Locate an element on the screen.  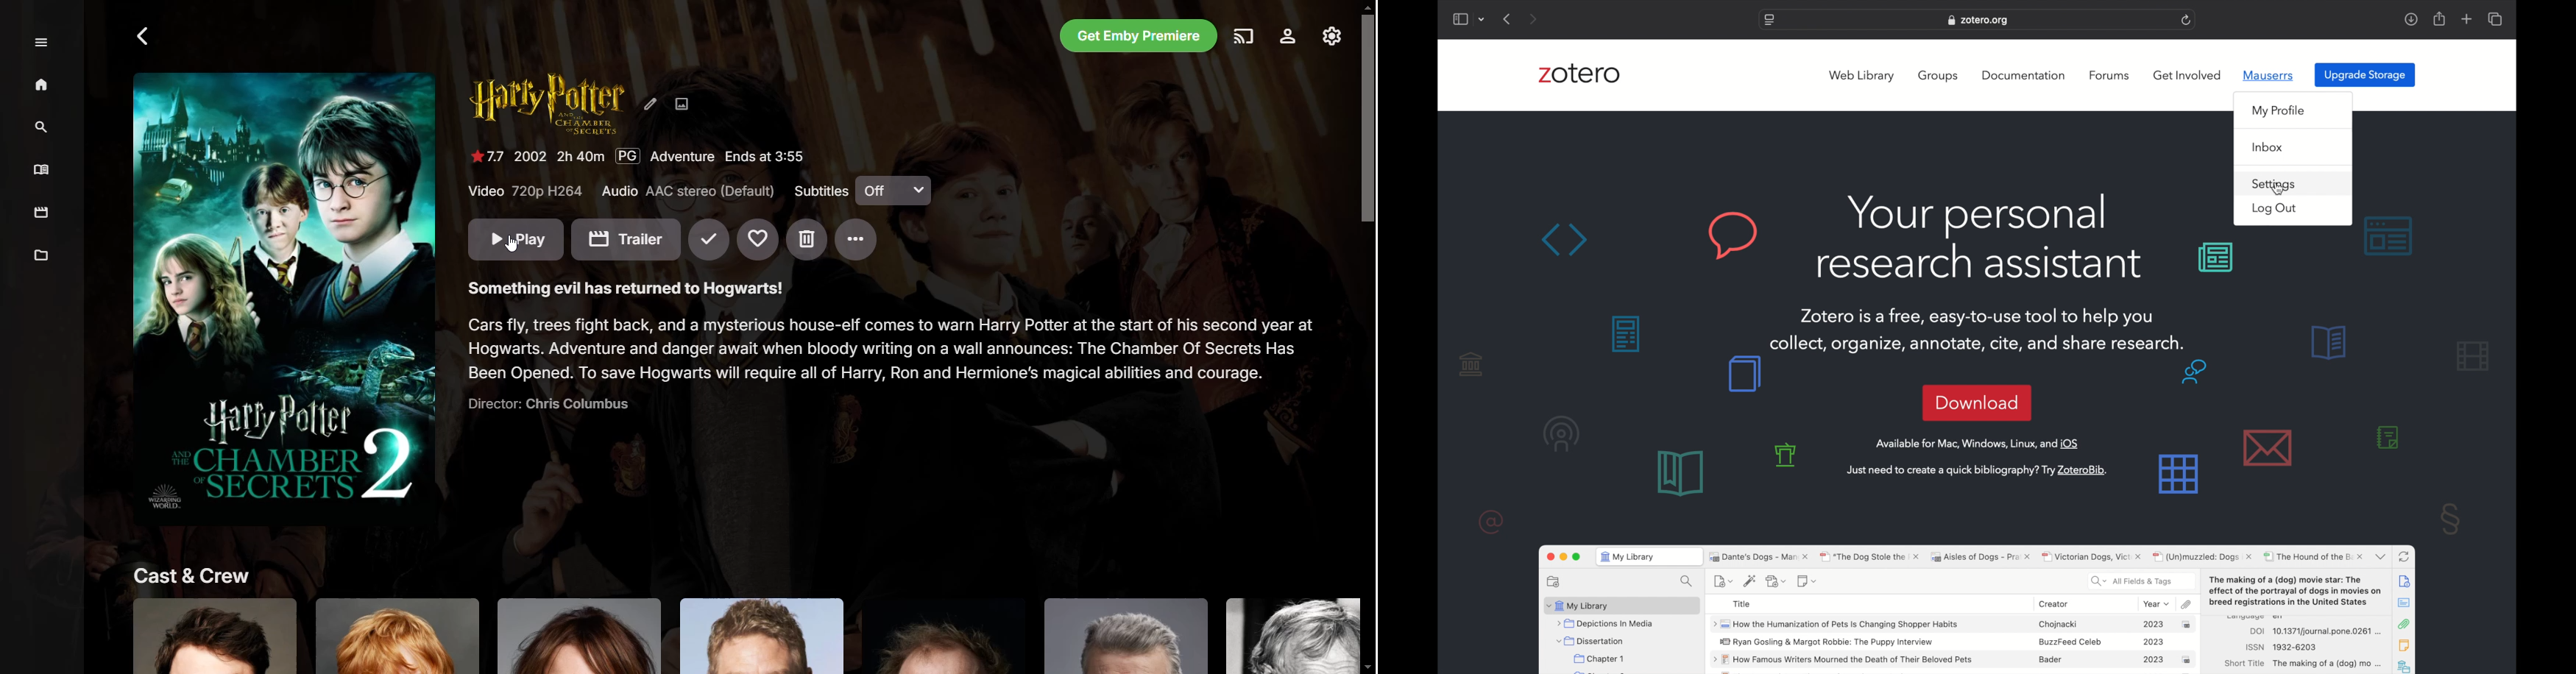
dropdown is located at coordinates (1482, 20).